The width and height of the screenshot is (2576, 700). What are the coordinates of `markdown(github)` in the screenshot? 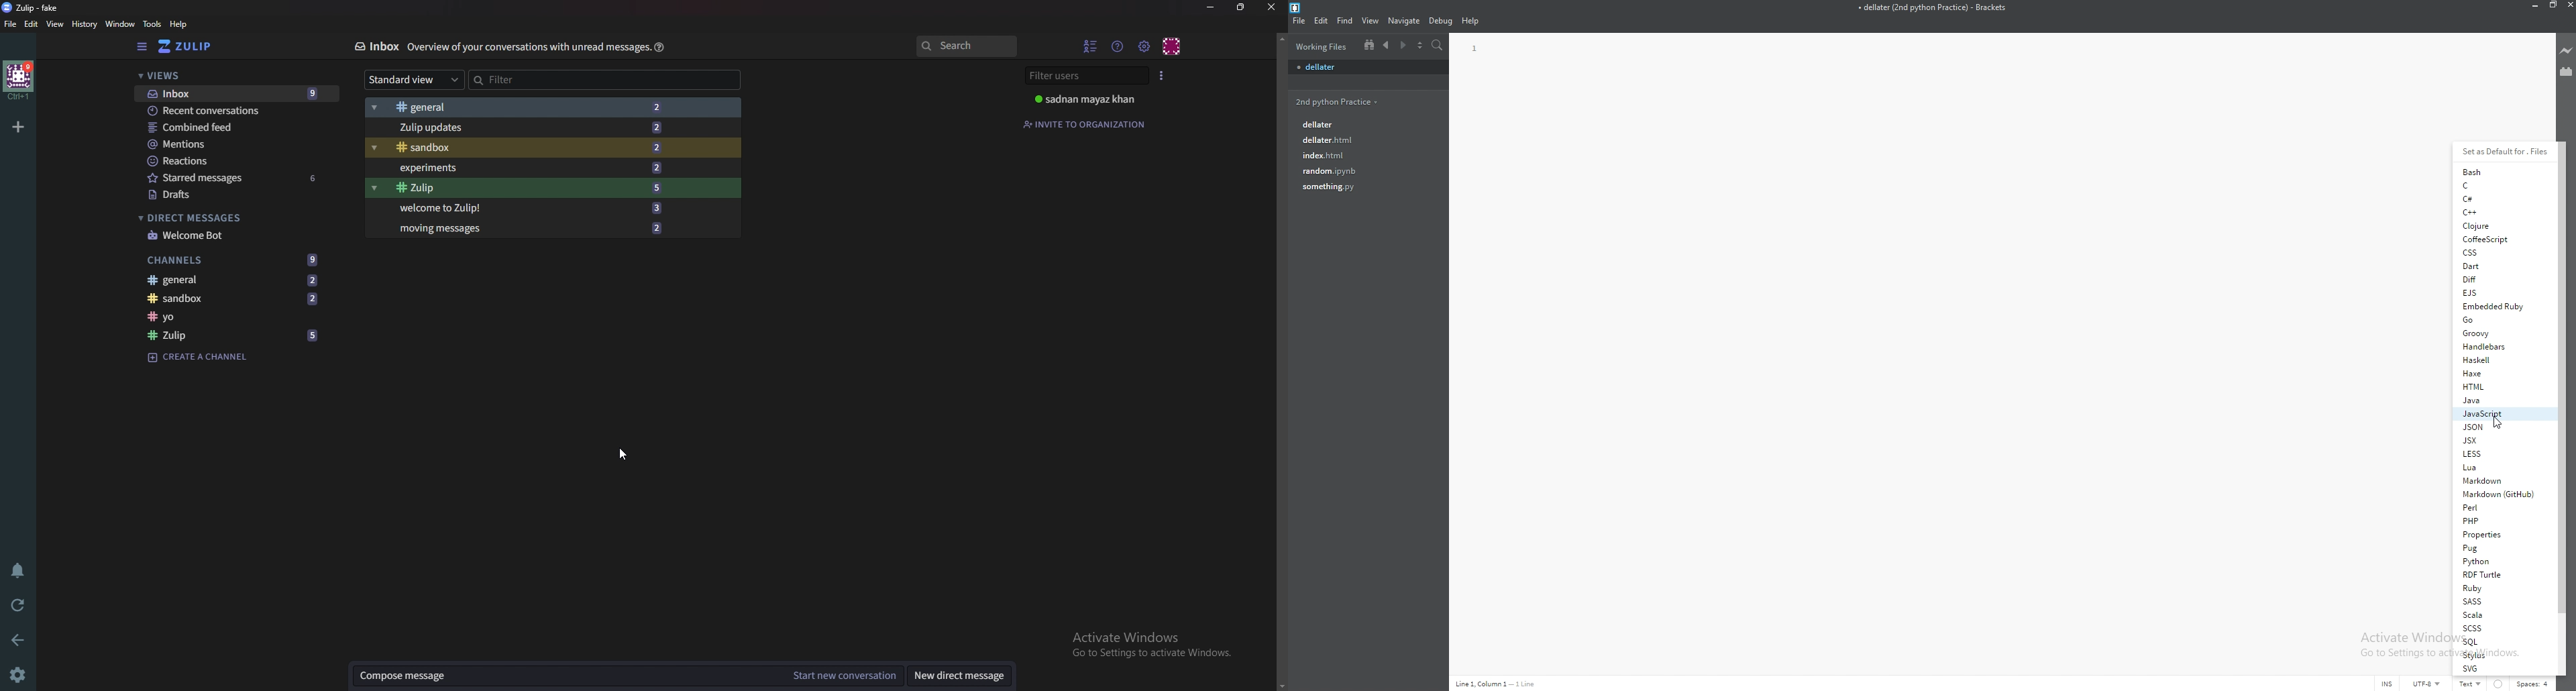 It's located at (2502, 494).